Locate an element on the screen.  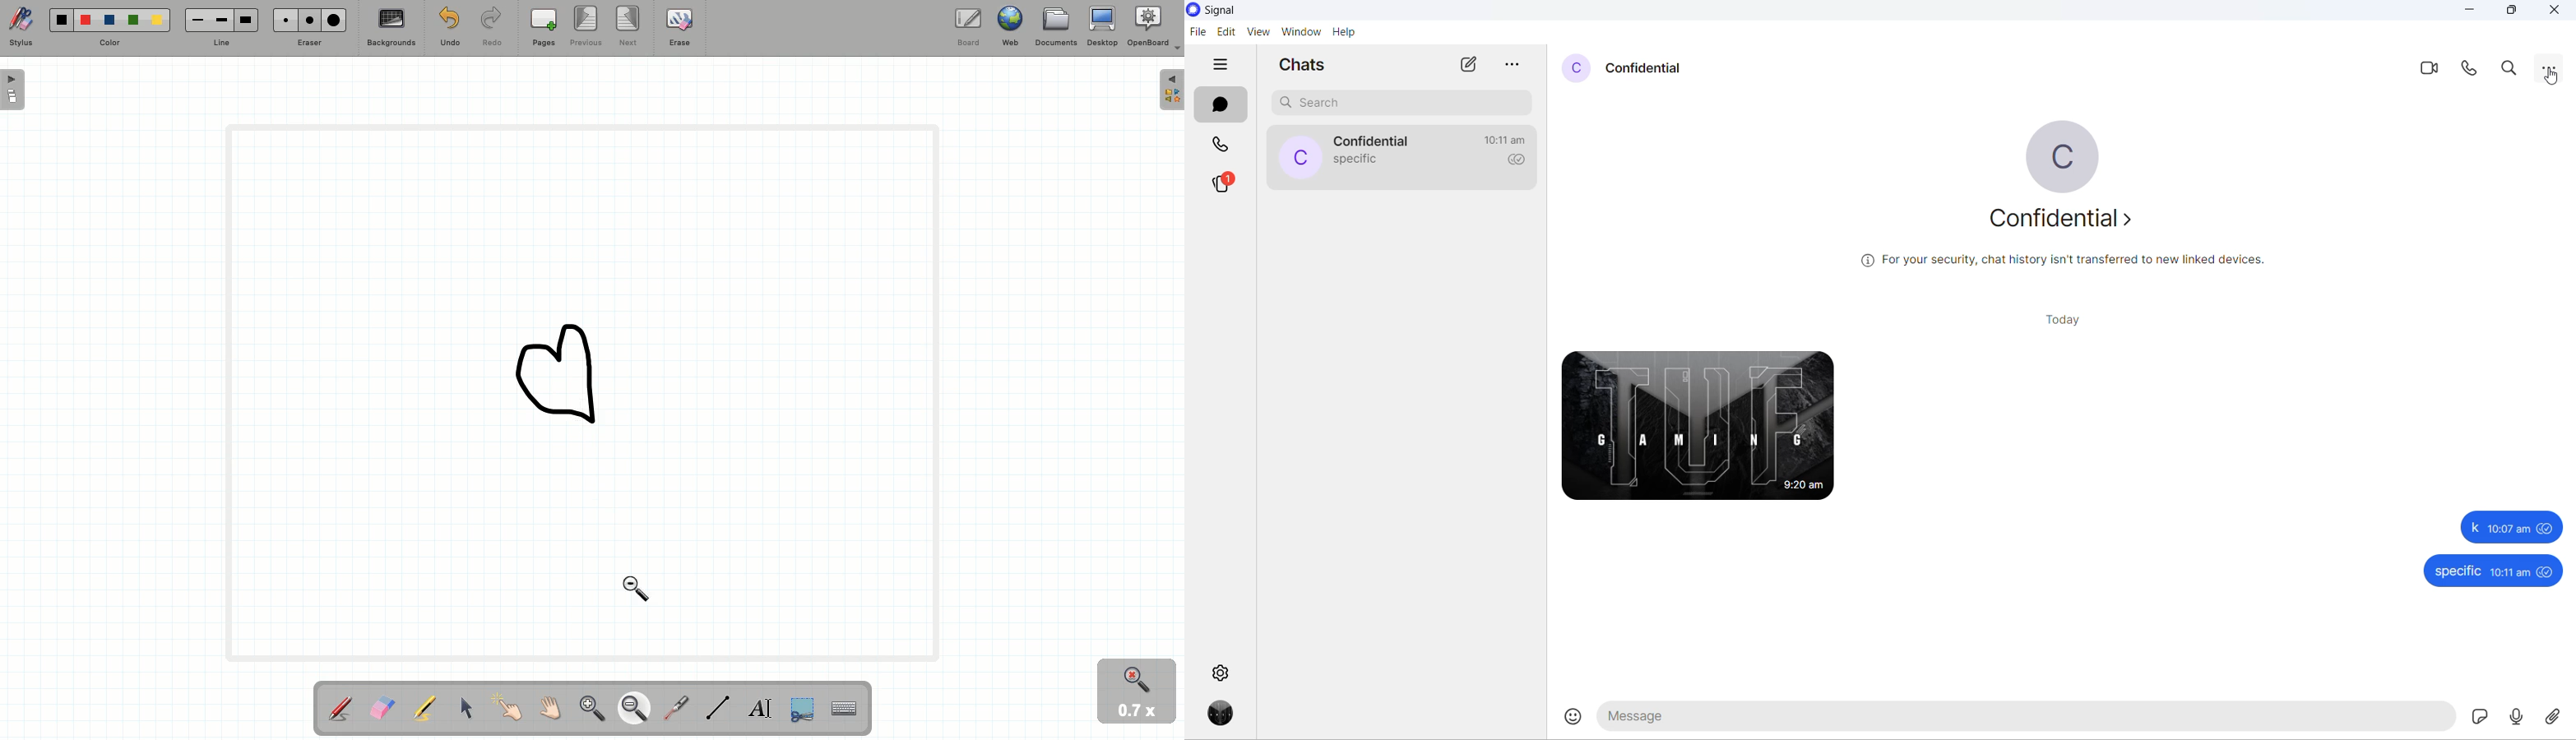
OpenBoard is located at coordinates (1154, 29).